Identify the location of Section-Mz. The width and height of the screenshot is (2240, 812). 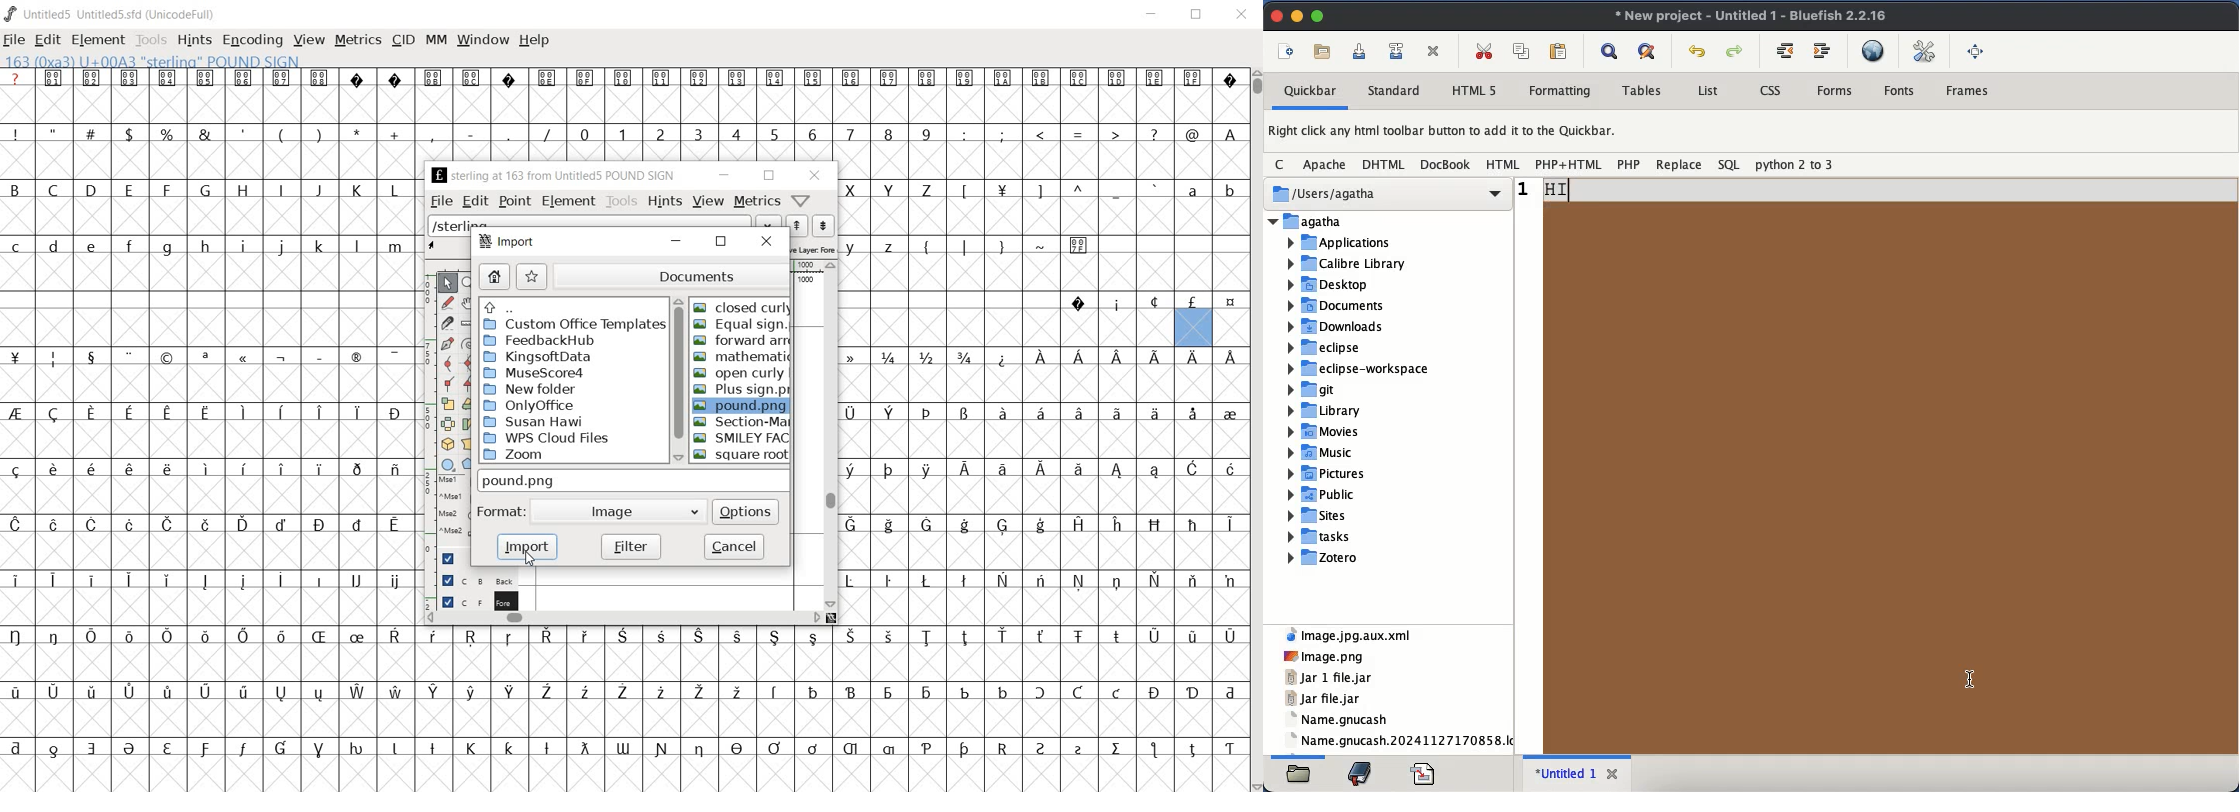
(737, 420).